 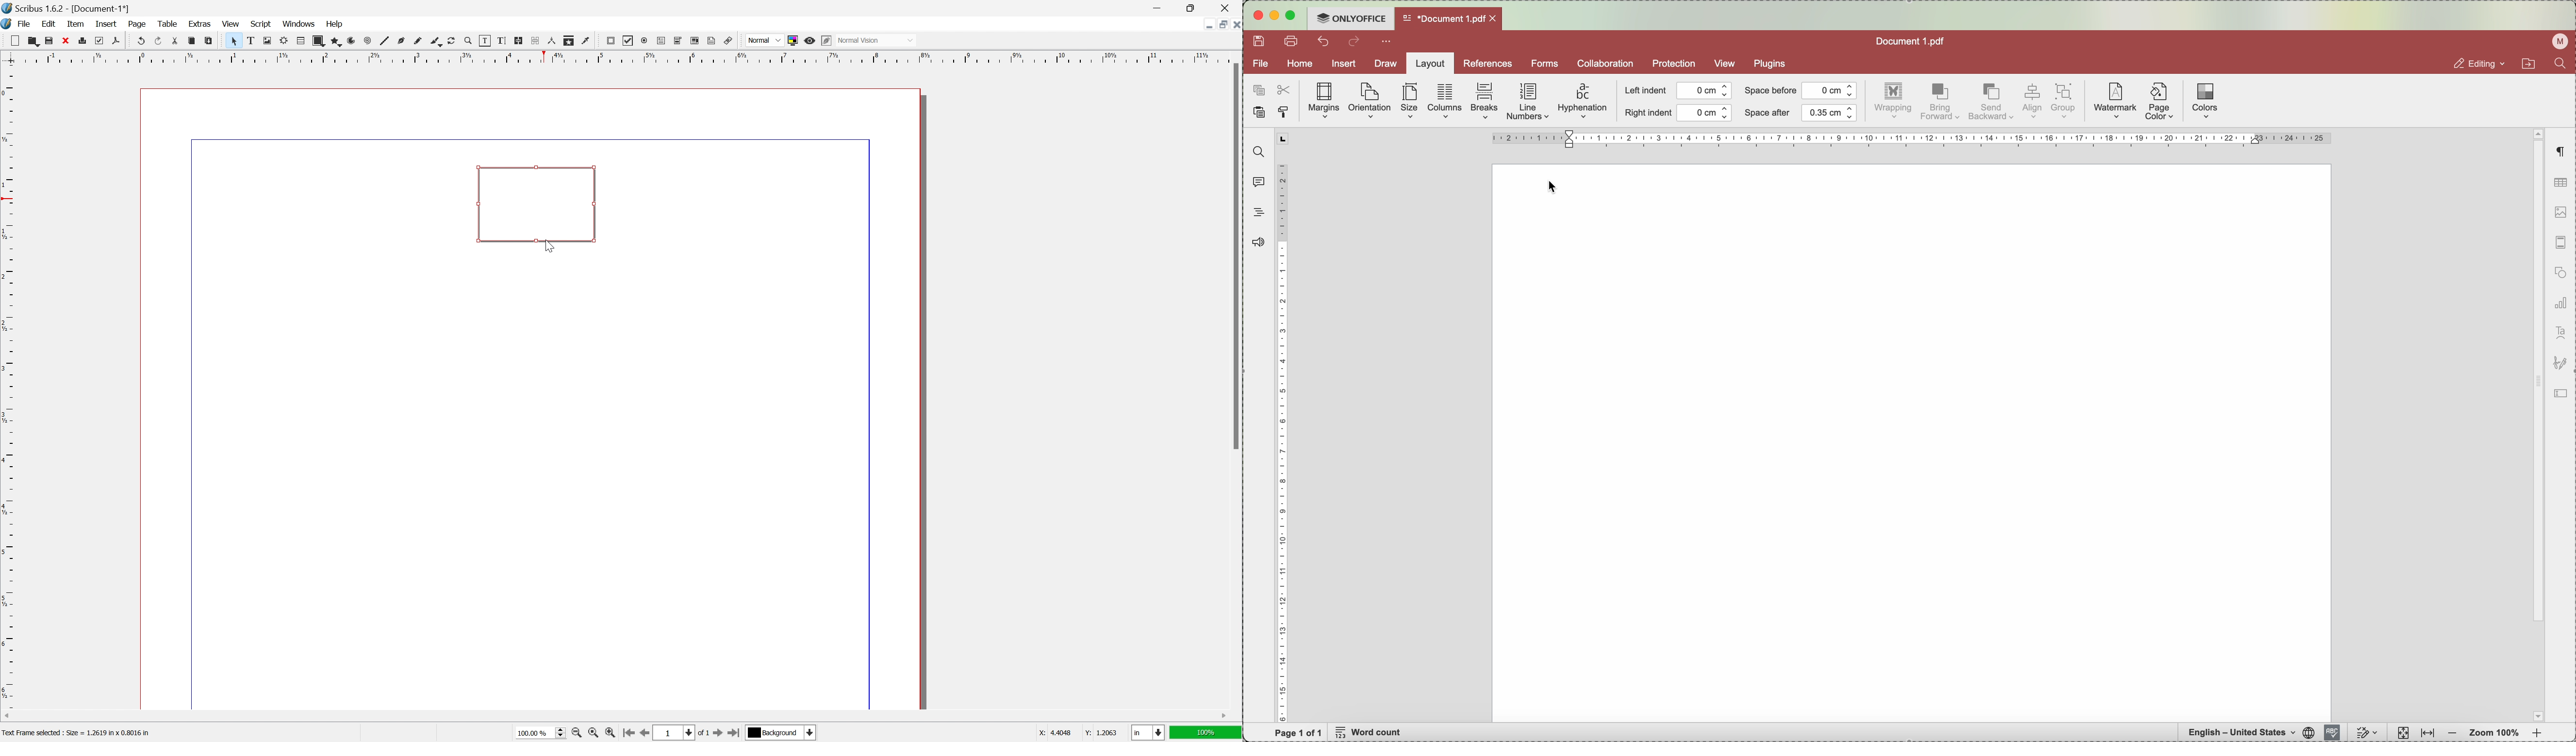 What do you see at coordinates (2559, 274) in the screenshot?
I see `shape settings` at bounding box center [2559, 274].